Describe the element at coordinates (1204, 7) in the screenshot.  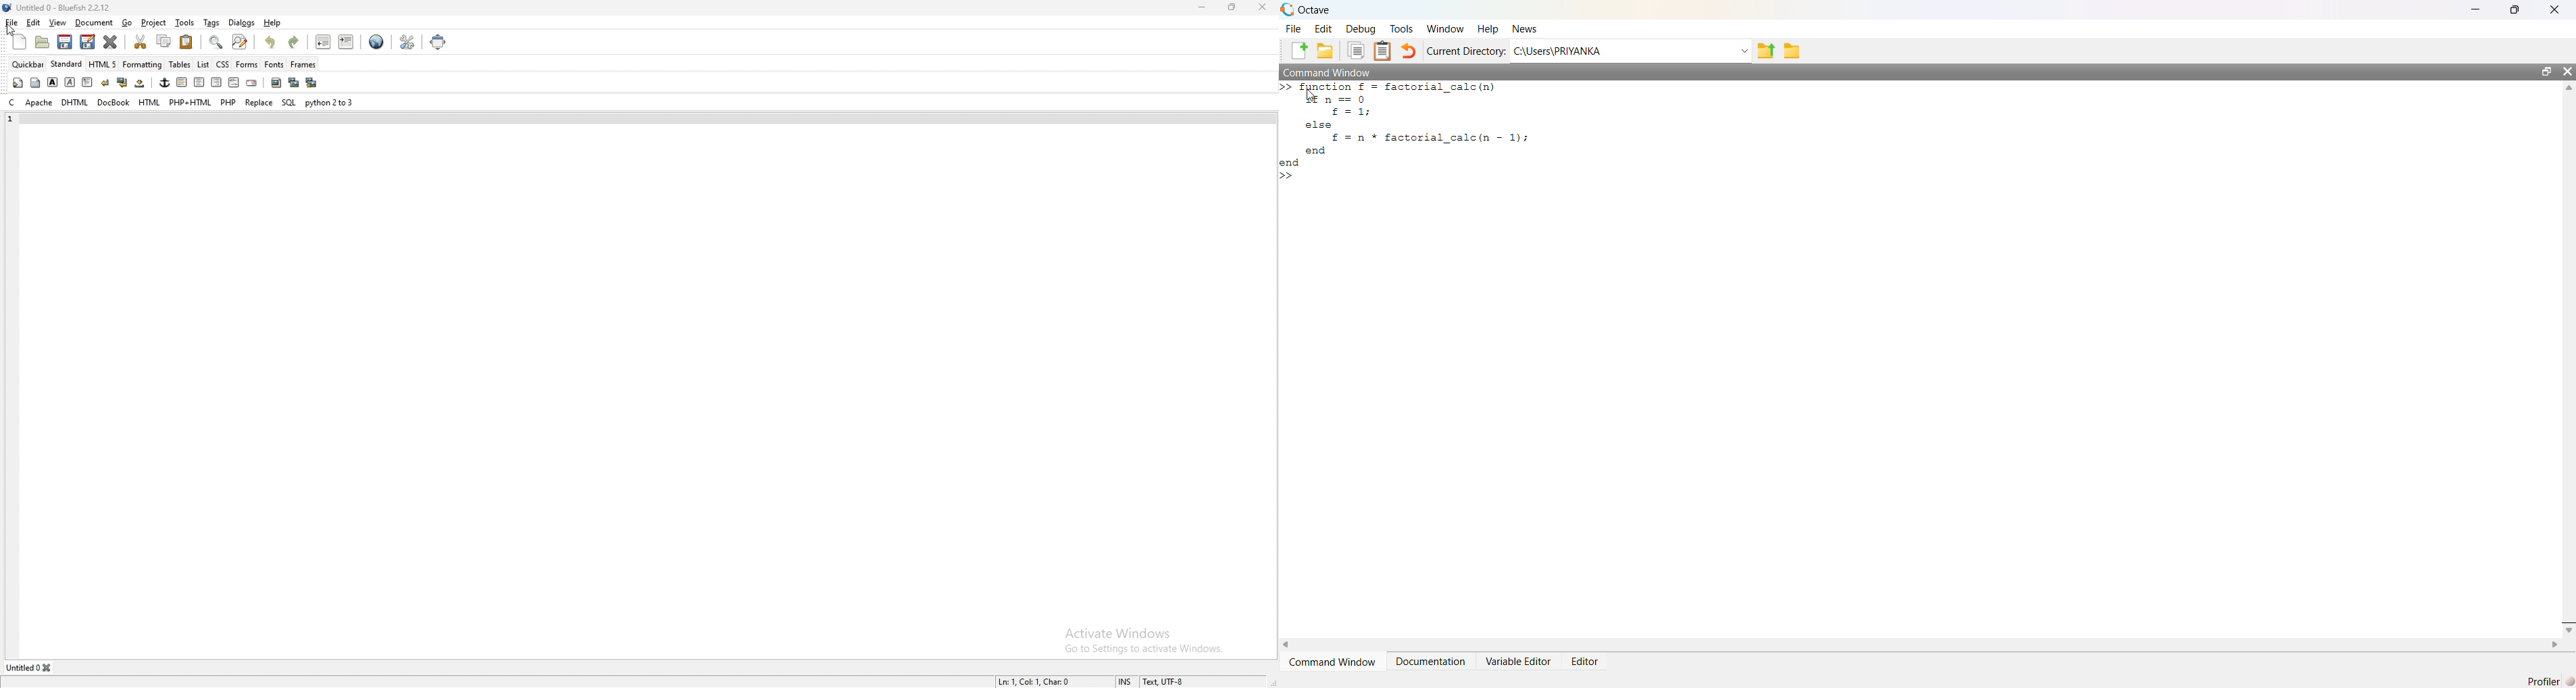
I see `minimize` at that location.